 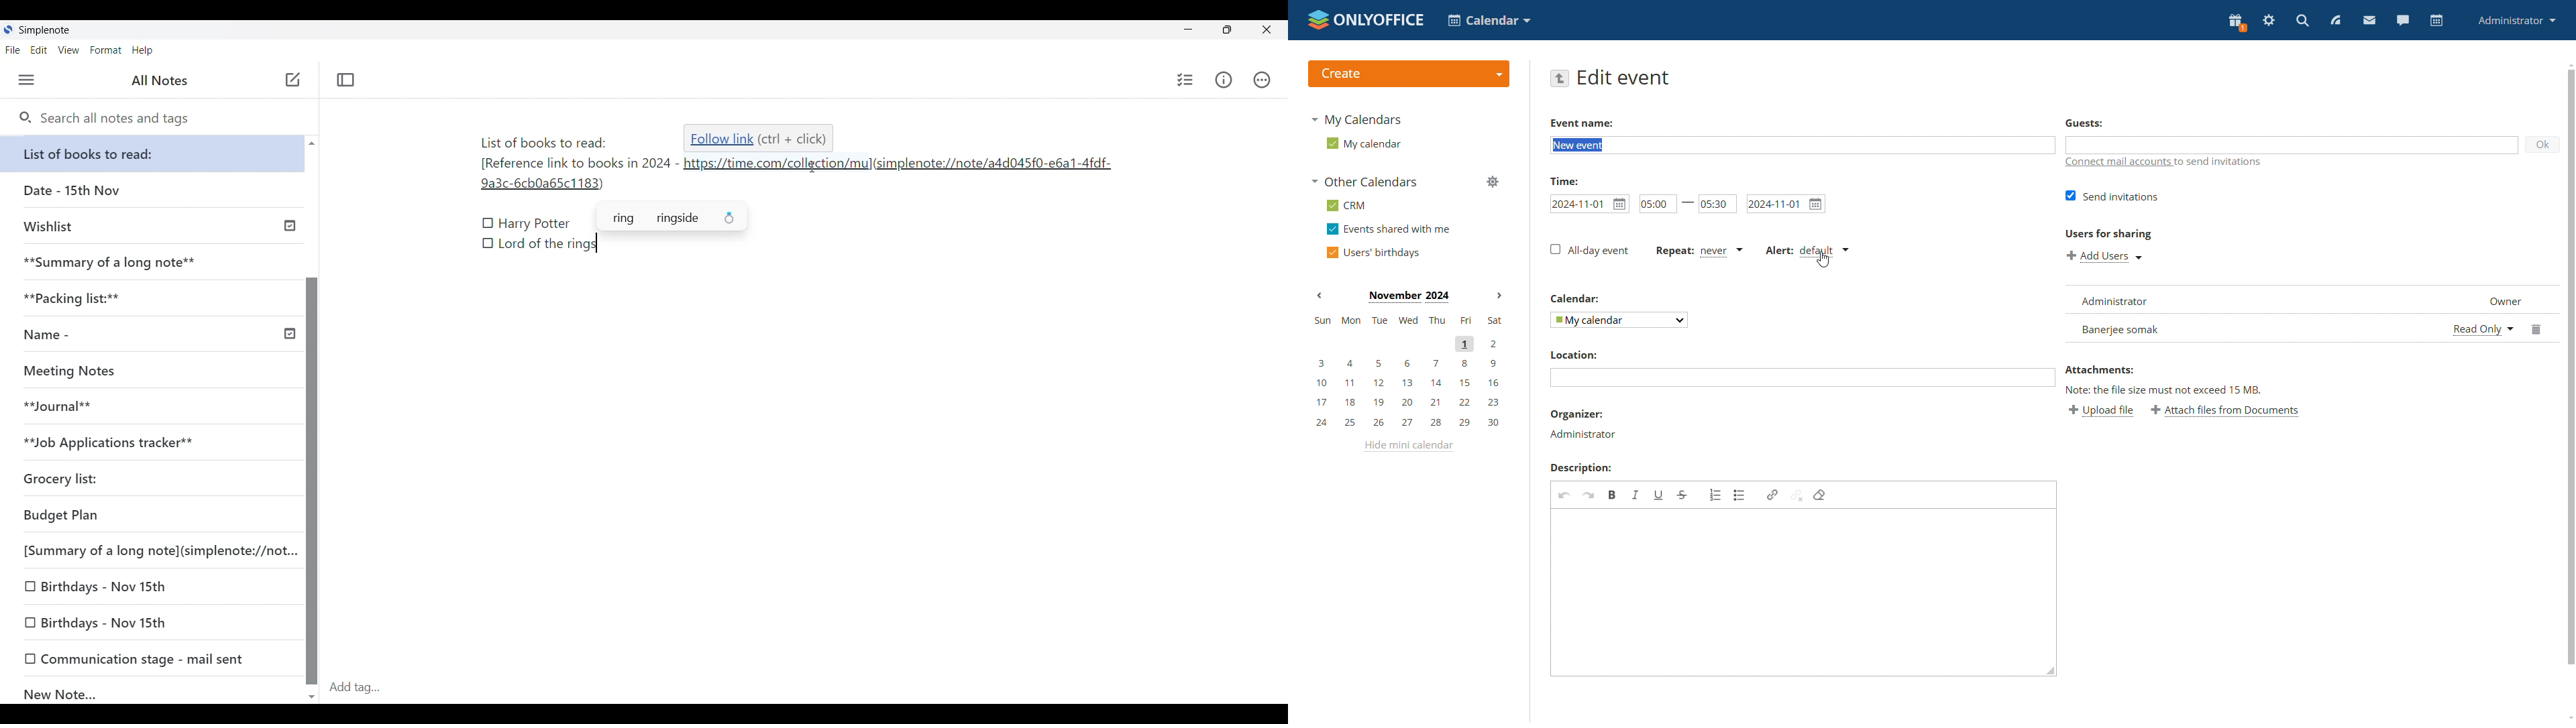 What do you see at coordinates (148, 371) in the screenshot?
I see `Meeting Notes` at bounding box center [148, 371].